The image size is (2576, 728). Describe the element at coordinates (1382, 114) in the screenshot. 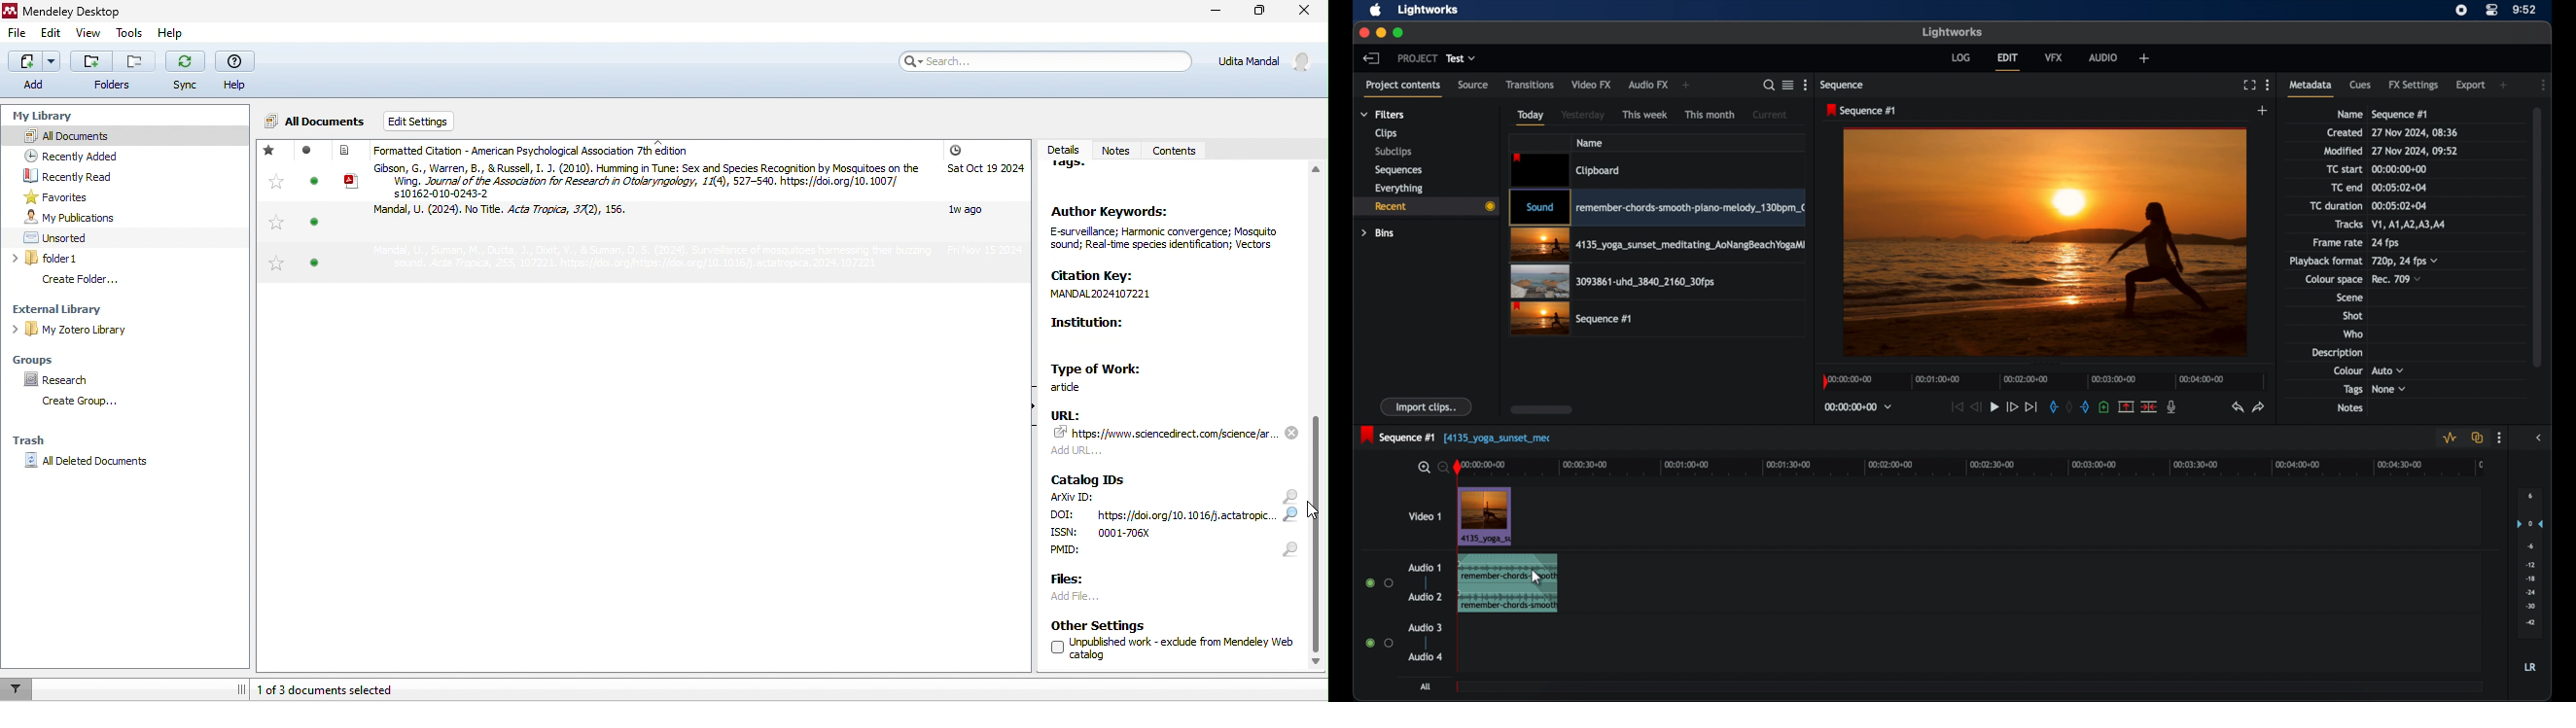

I see `filters dropdown` at that location.